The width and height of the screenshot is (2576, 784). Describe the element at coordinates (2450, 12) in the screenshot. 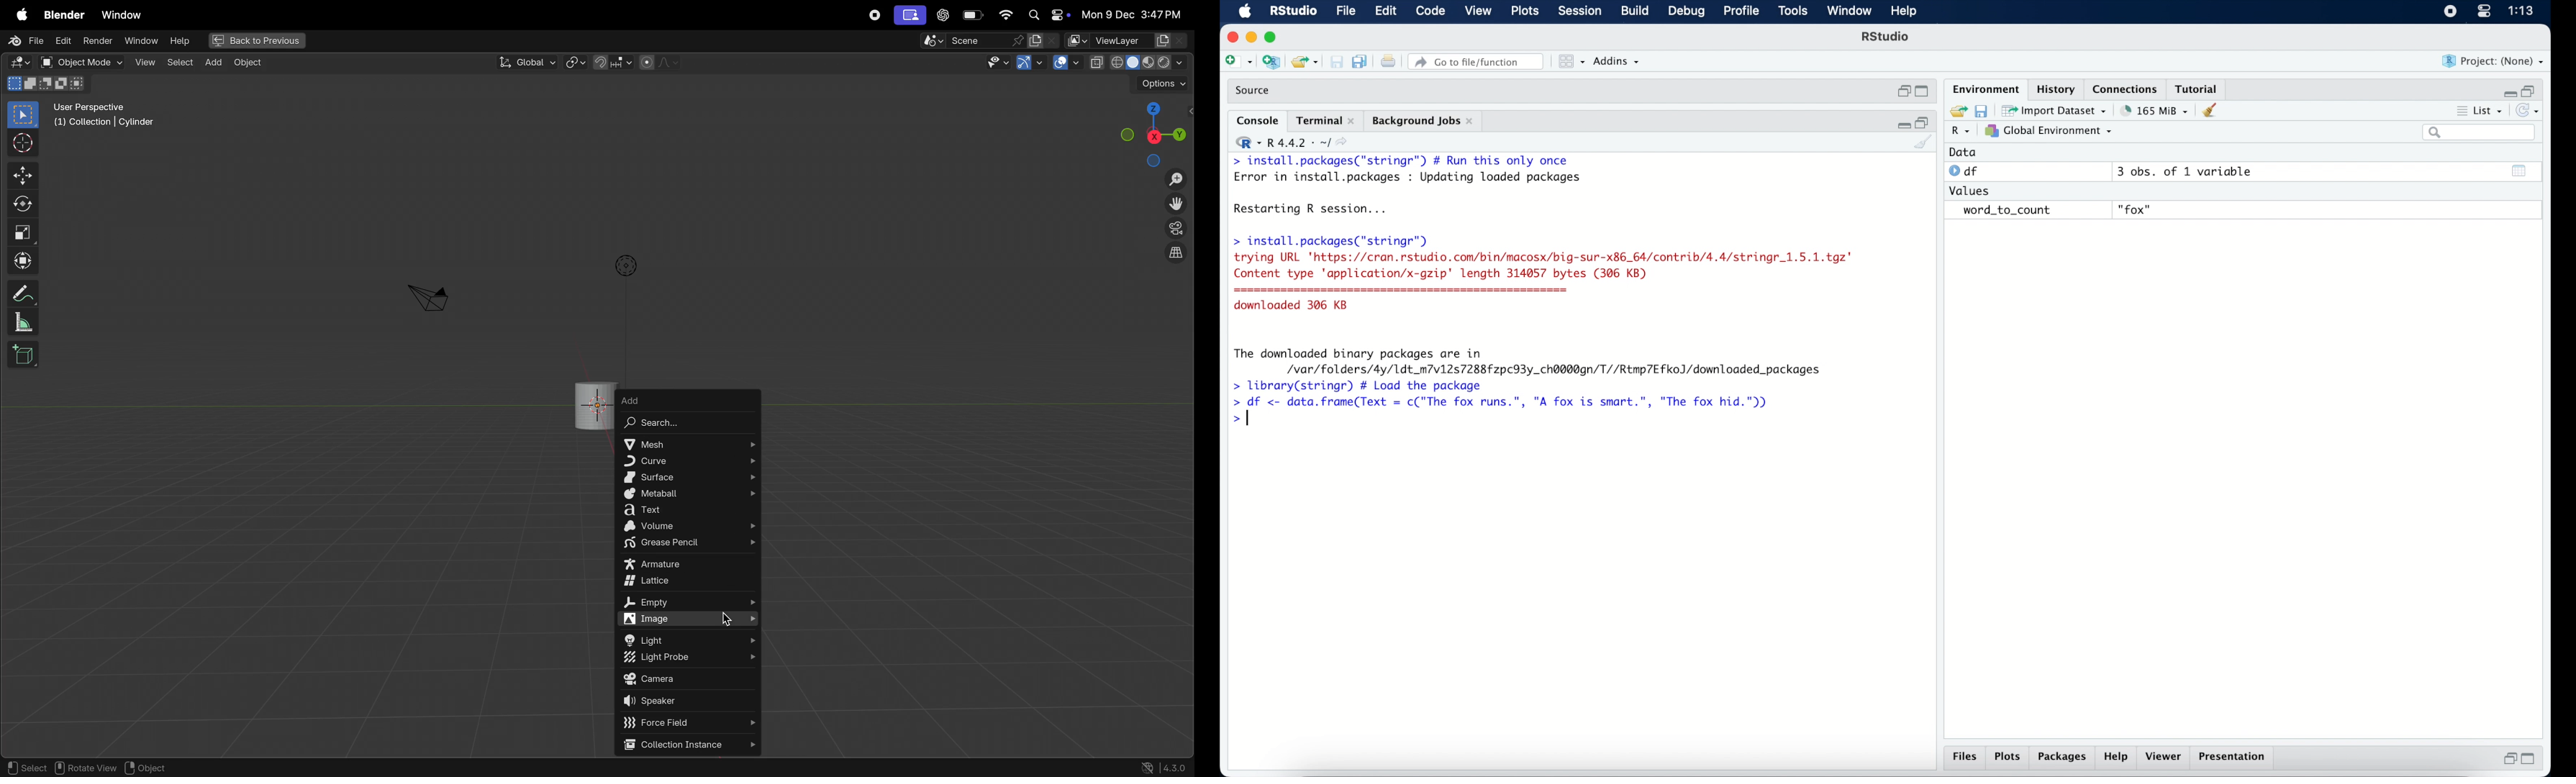

I see `screen recorder` at that location.